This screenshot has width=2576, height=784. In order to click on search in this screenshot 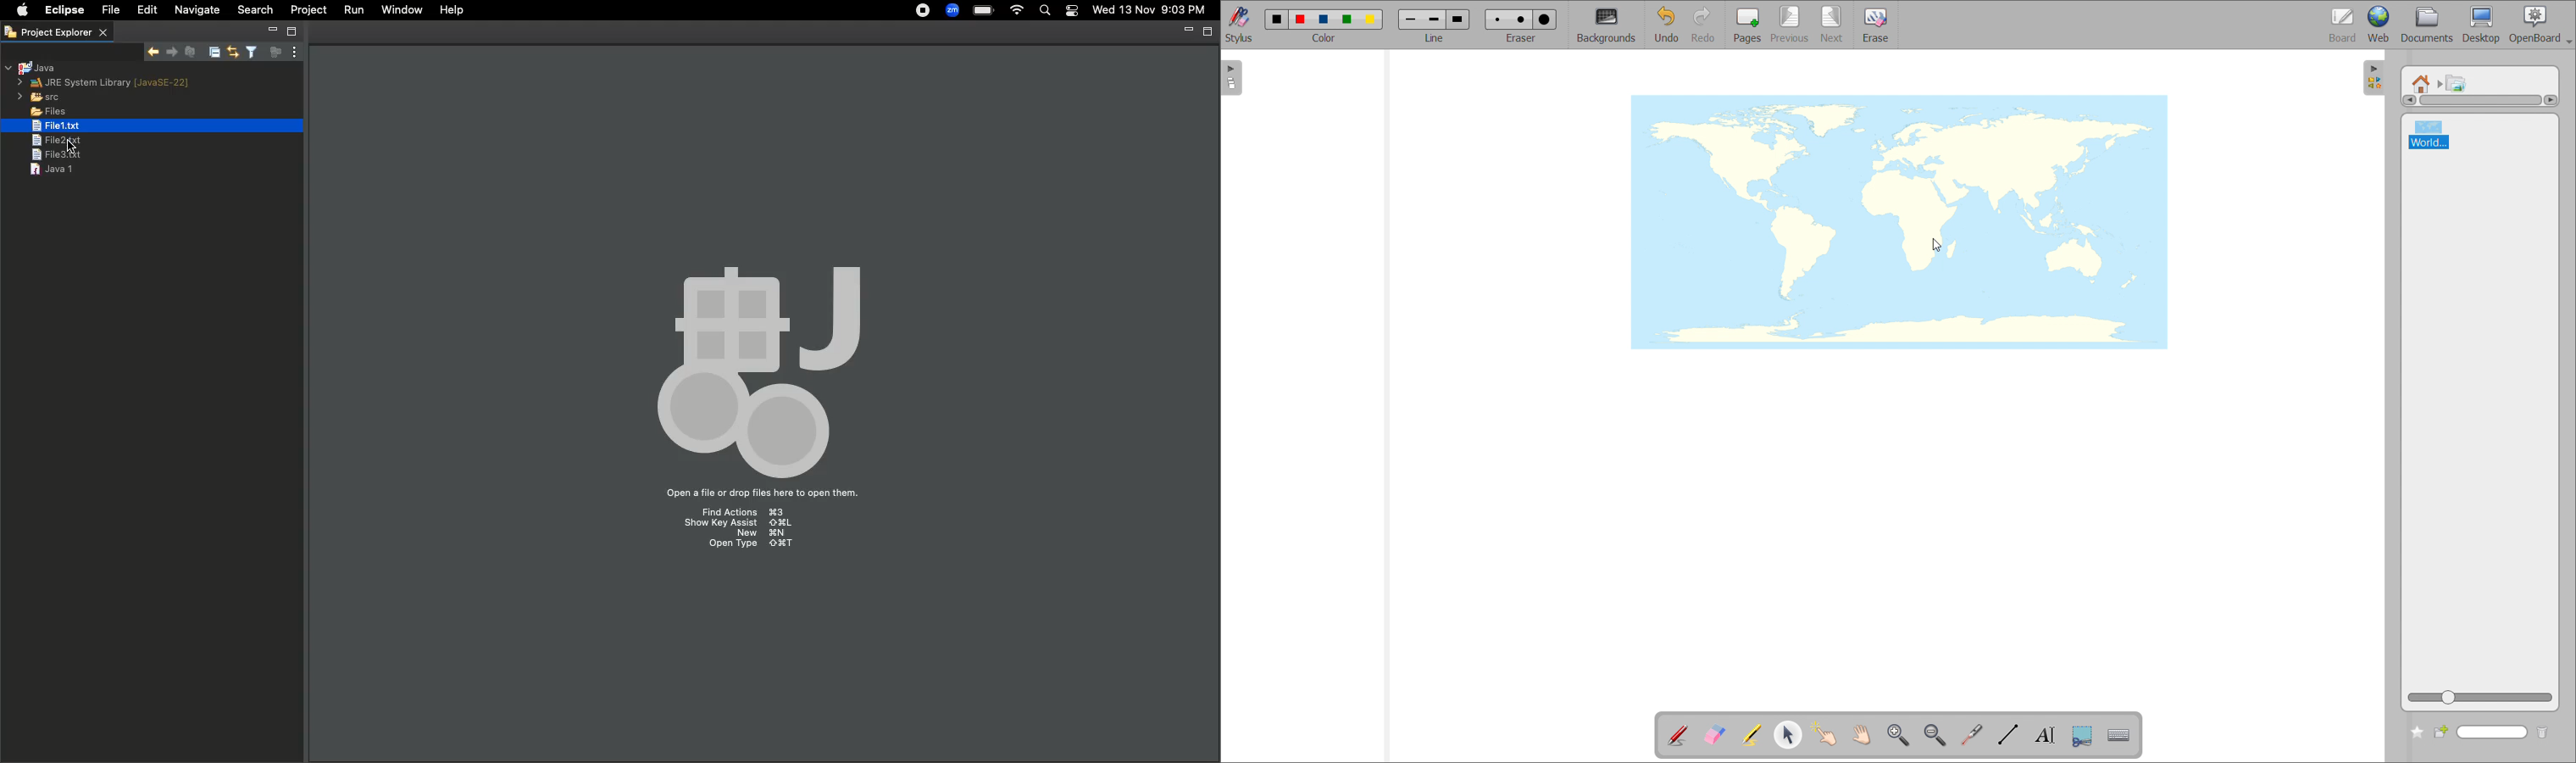, I will do `click(2491, 733)`.